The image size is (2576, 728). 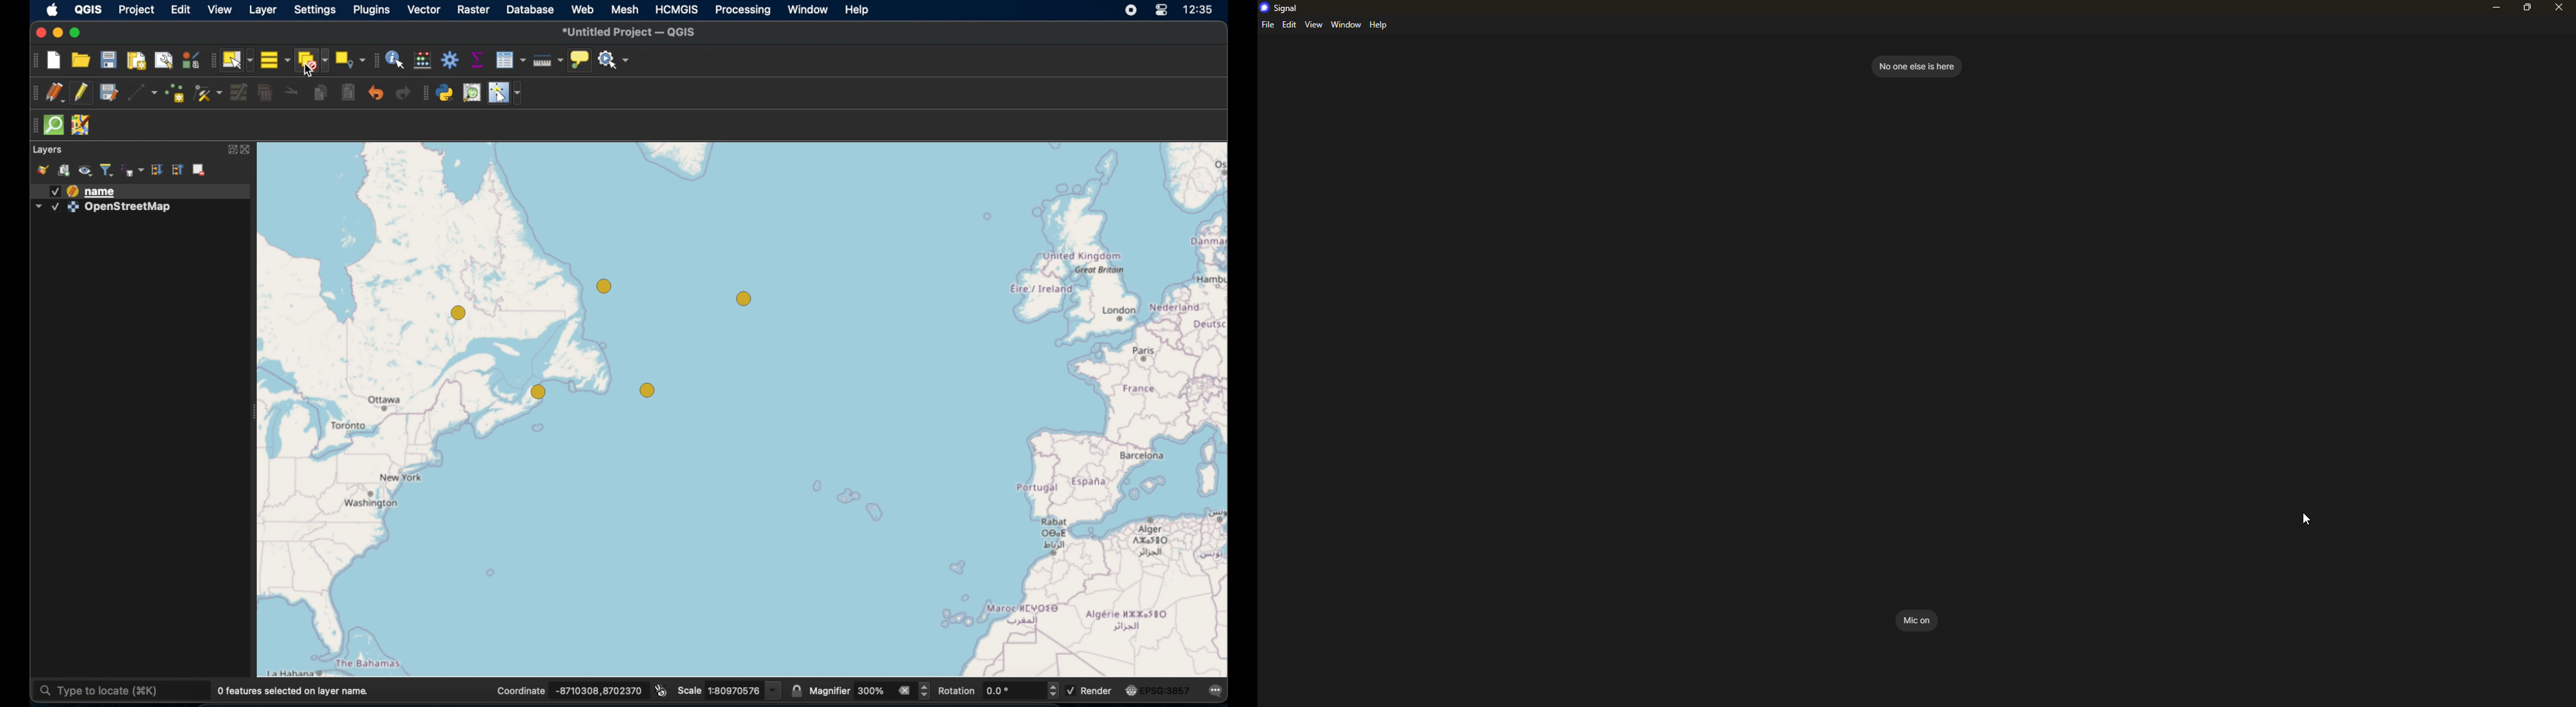 I want to click on maximize, so click(x=2529, y=8).